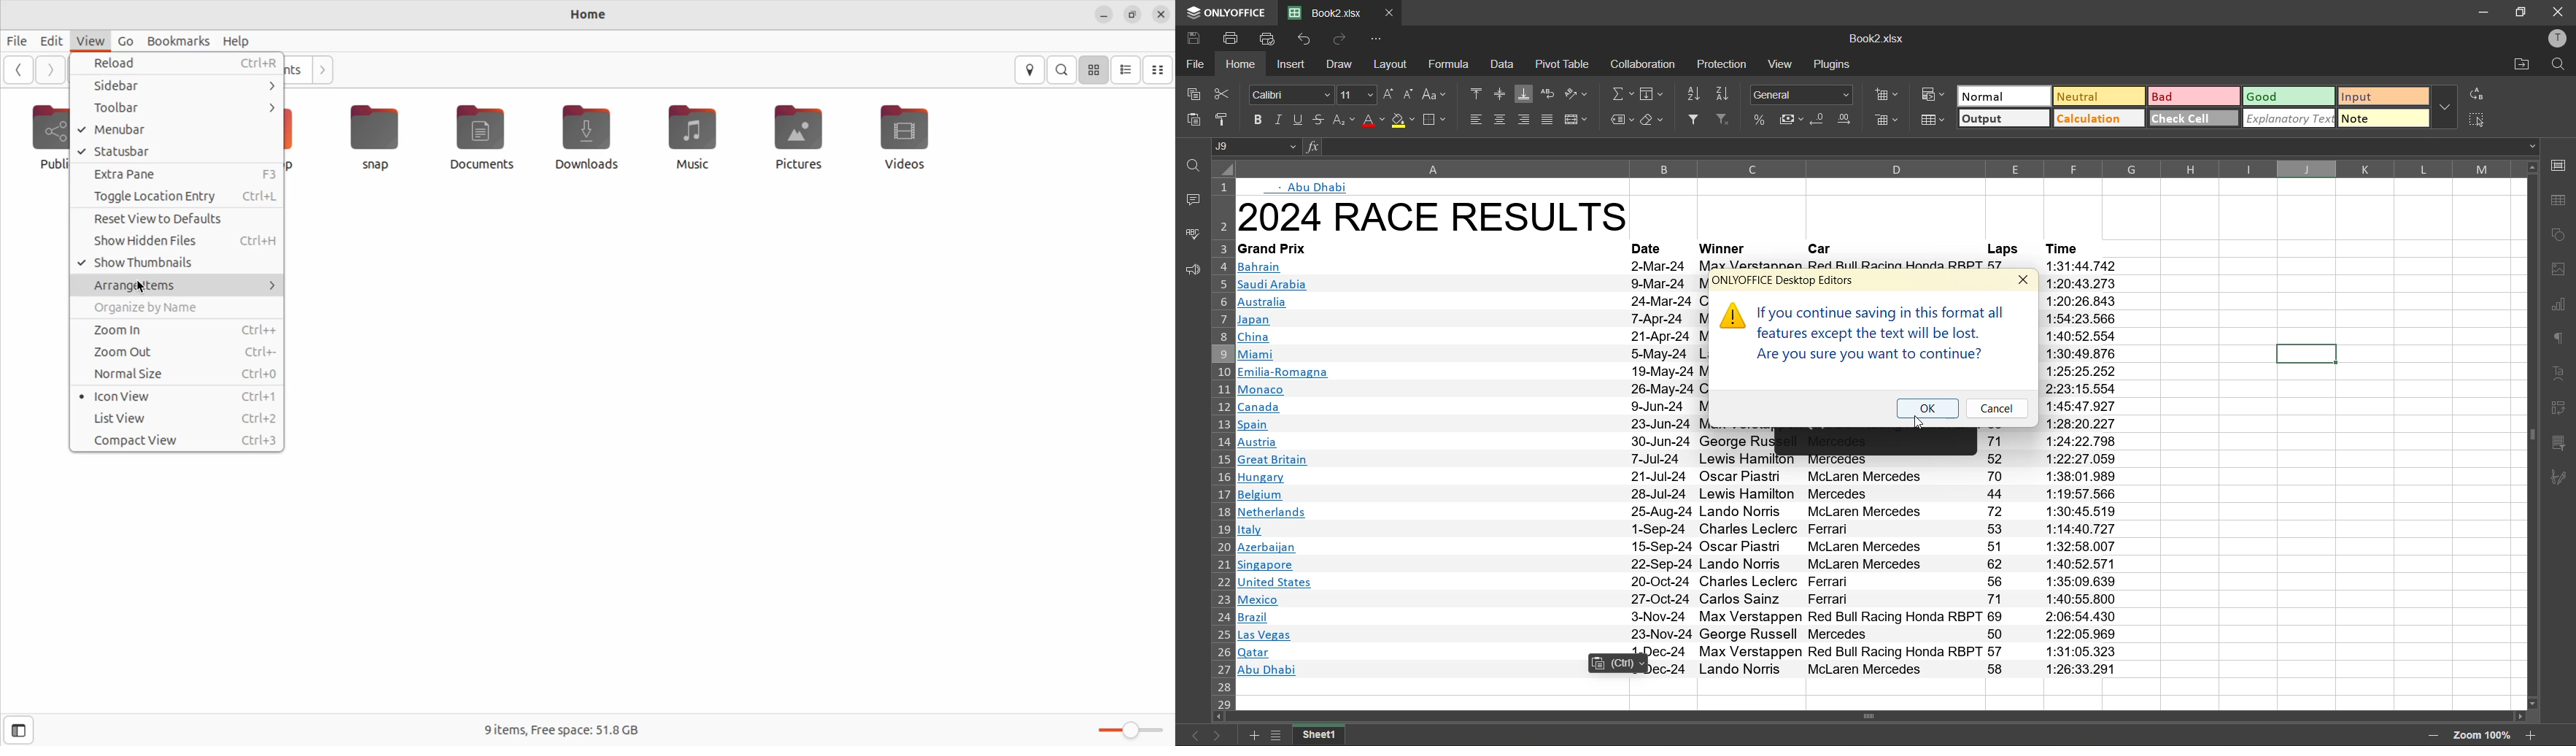 This screenshot has height=756, width=2576. What do you see at coordinates (1620, 118) in the screenshot?
I see `named ranges` at bounding box center [1620, 118].